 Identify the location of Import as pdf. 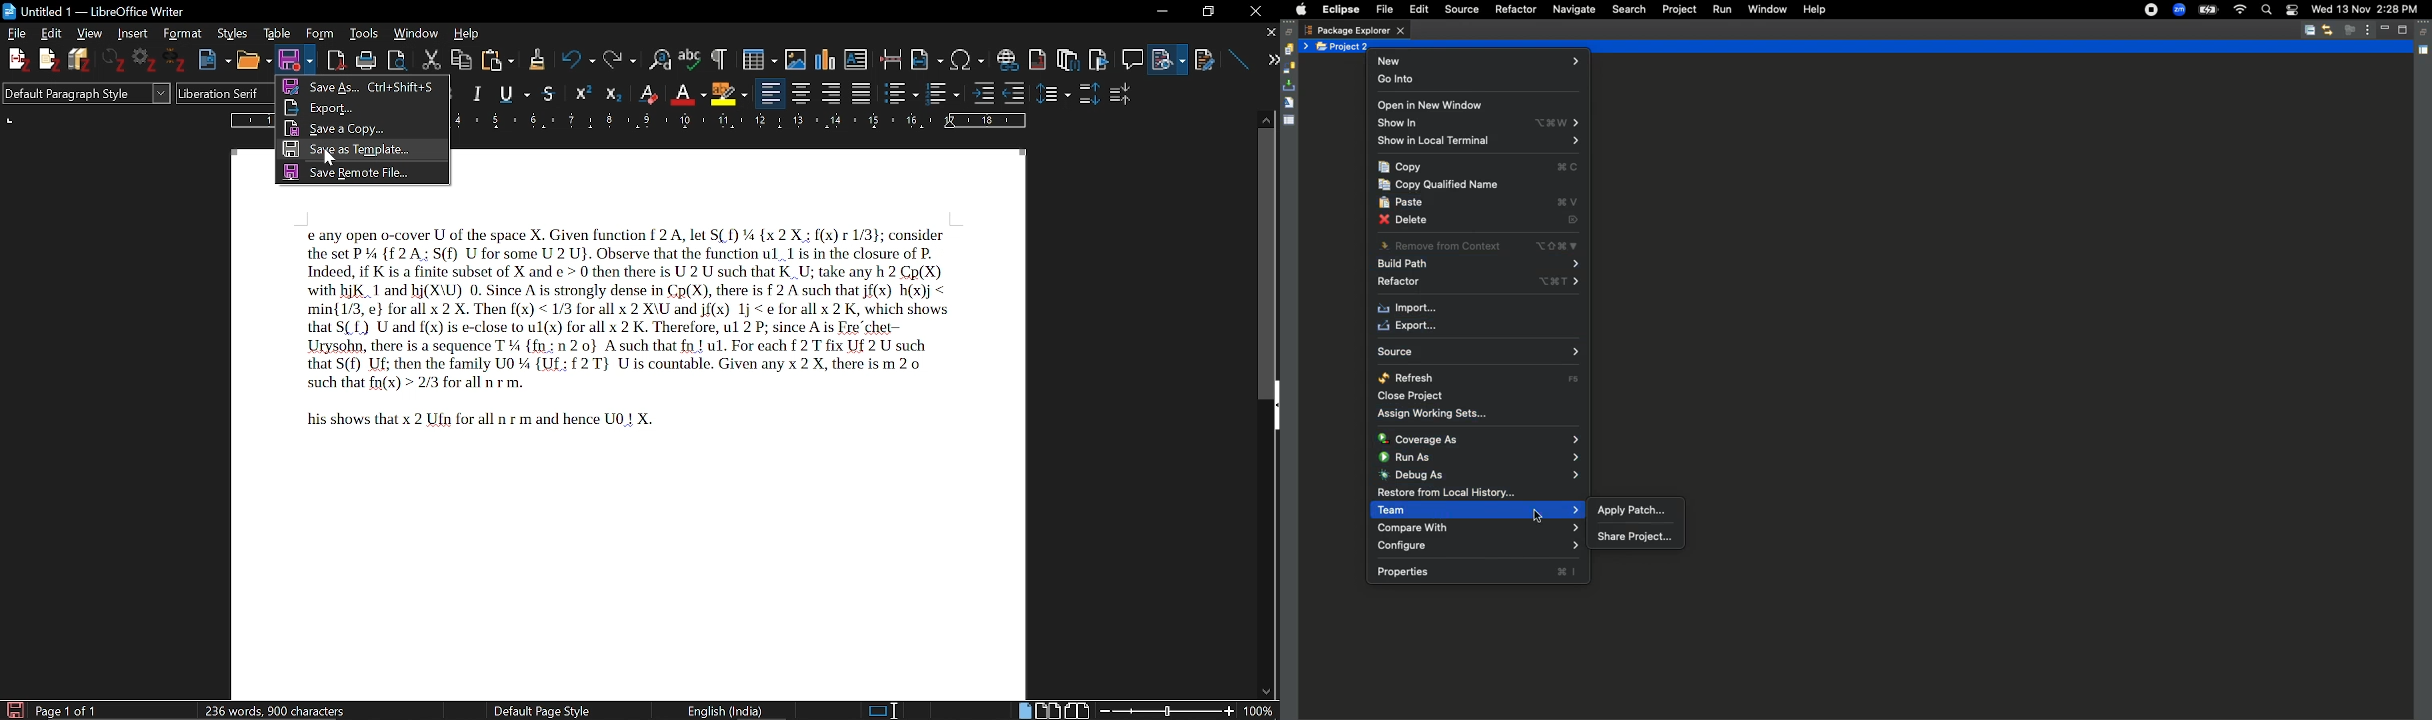
(337, 57).